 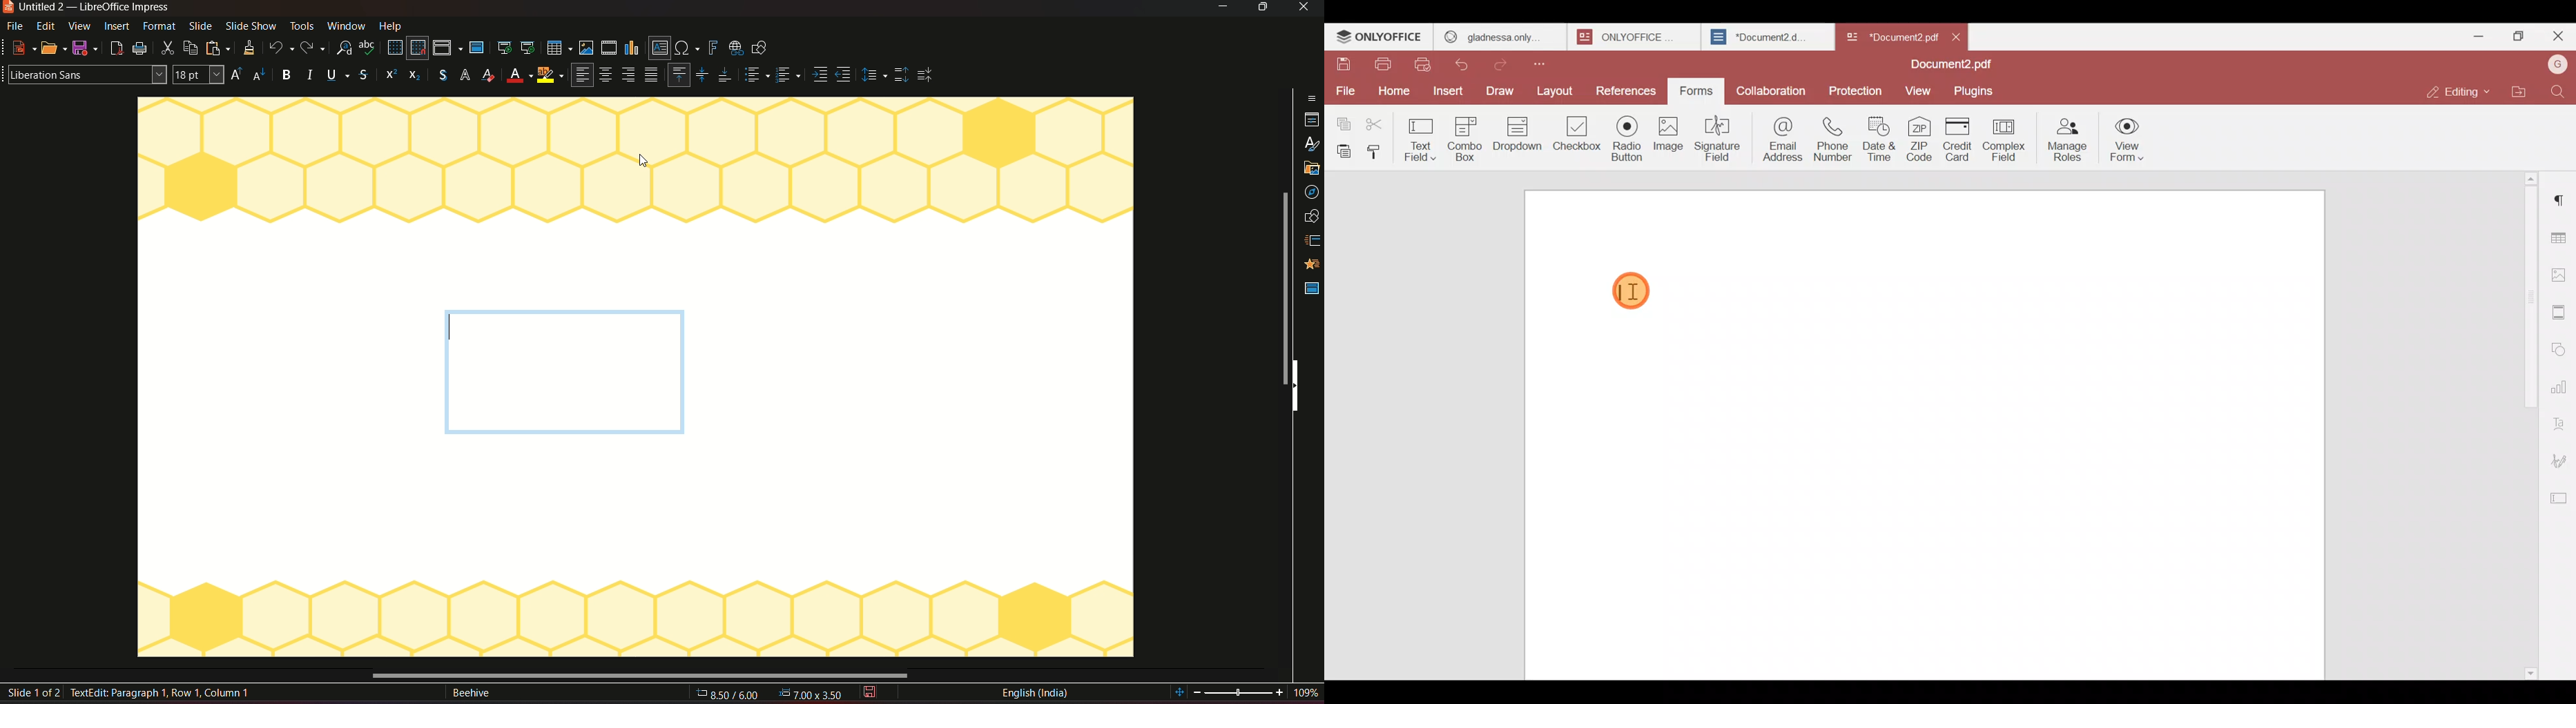 I want to click on Cursor, so click(x=1634, y=293).